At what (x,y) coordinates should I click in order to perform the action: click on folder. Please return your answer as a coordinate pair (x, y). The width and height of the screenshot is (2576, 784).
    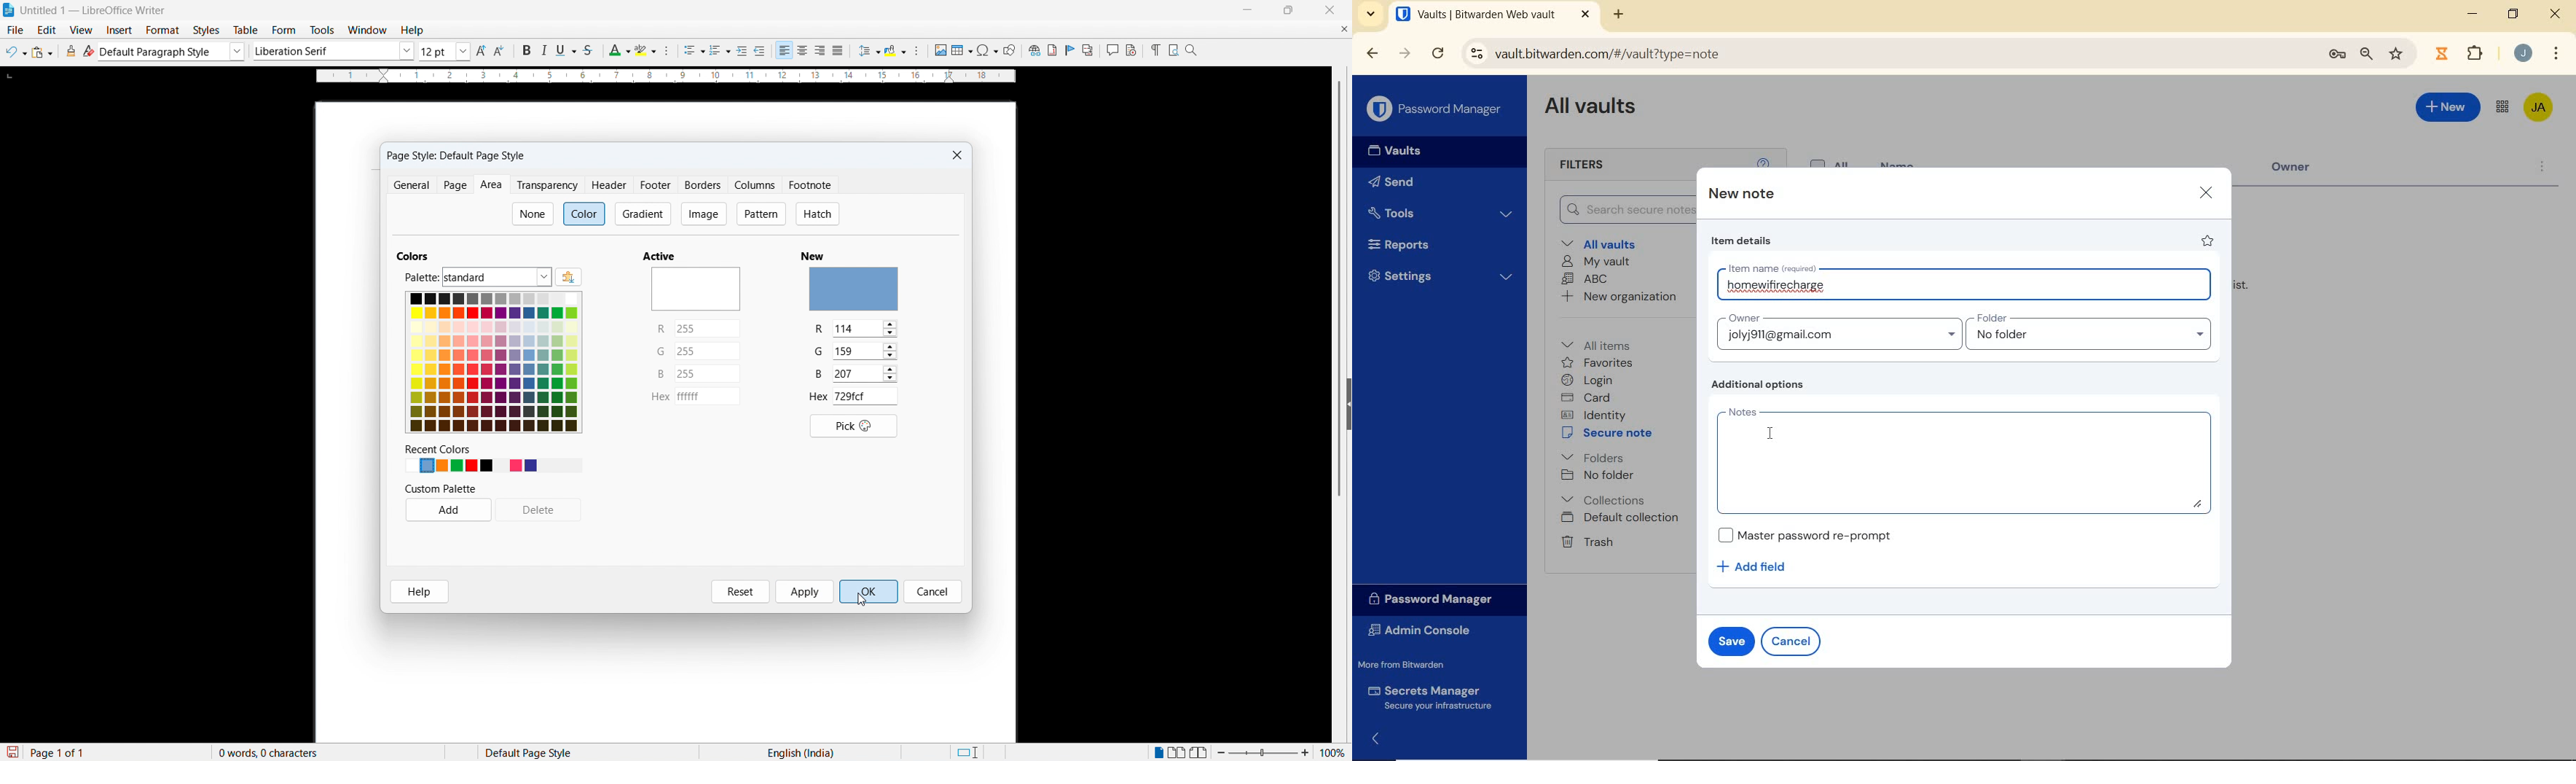
    Looking at the image, I should click on (2090, 332).